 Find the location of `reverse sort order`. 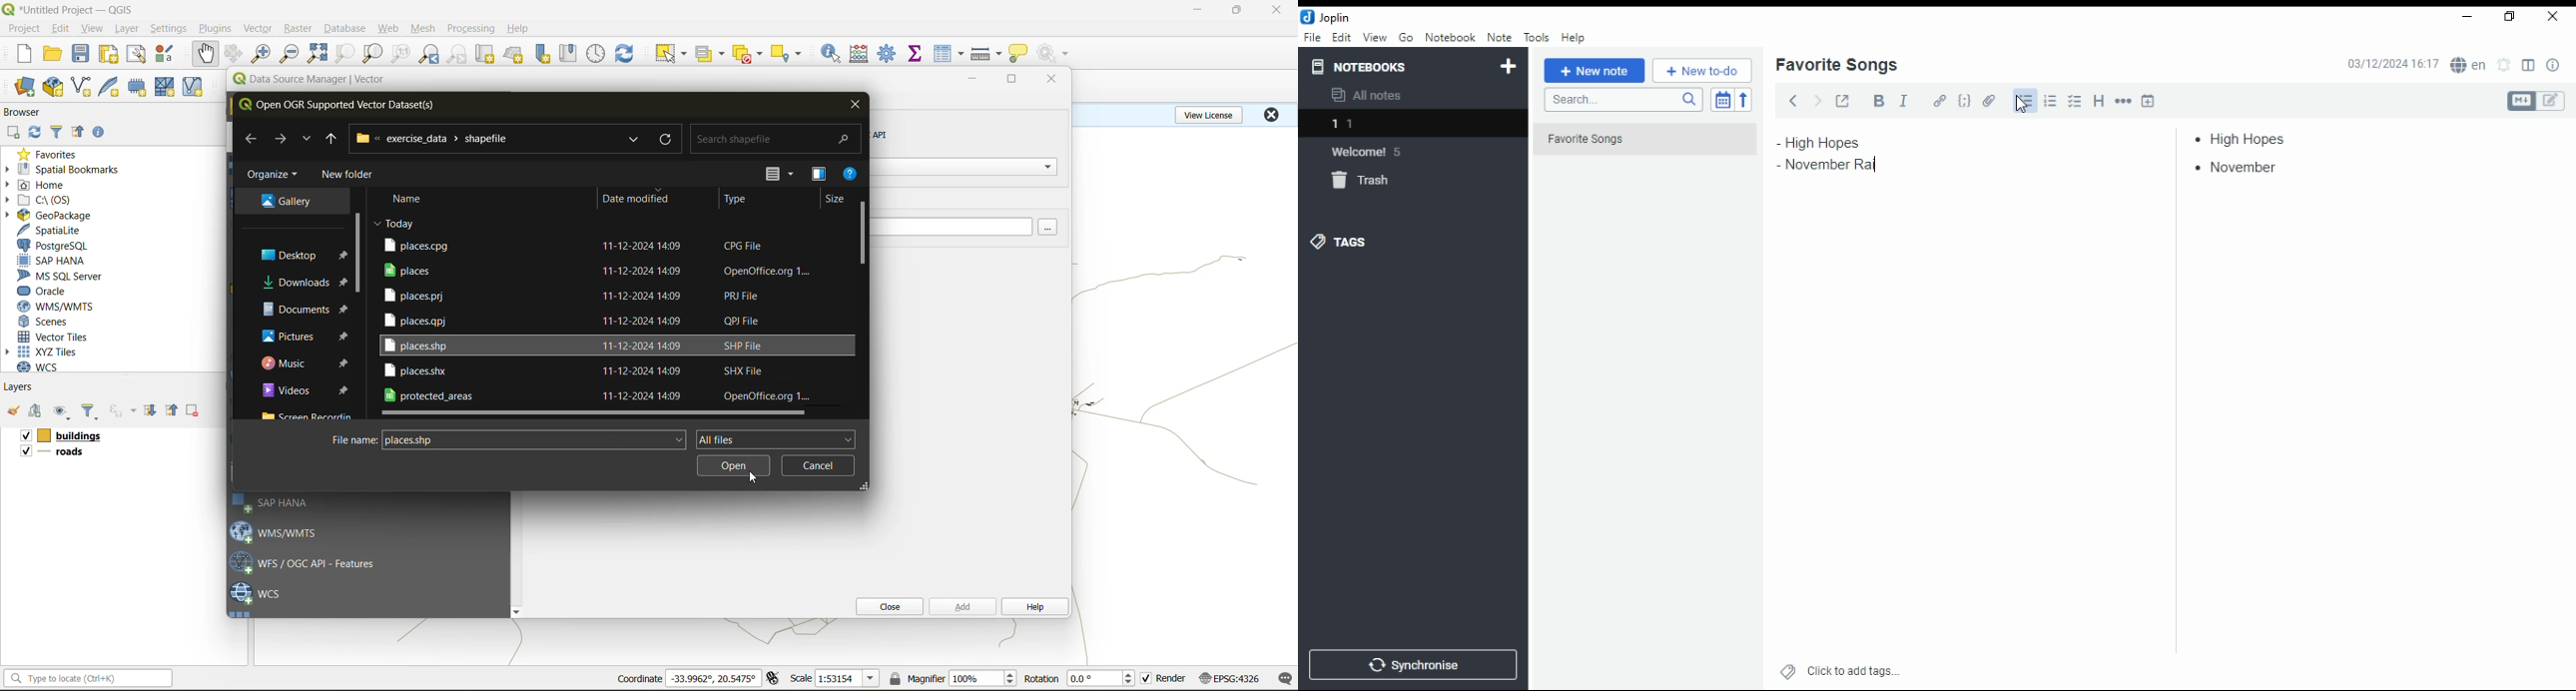

reverse sort order is located at coordinates (1743, 100).